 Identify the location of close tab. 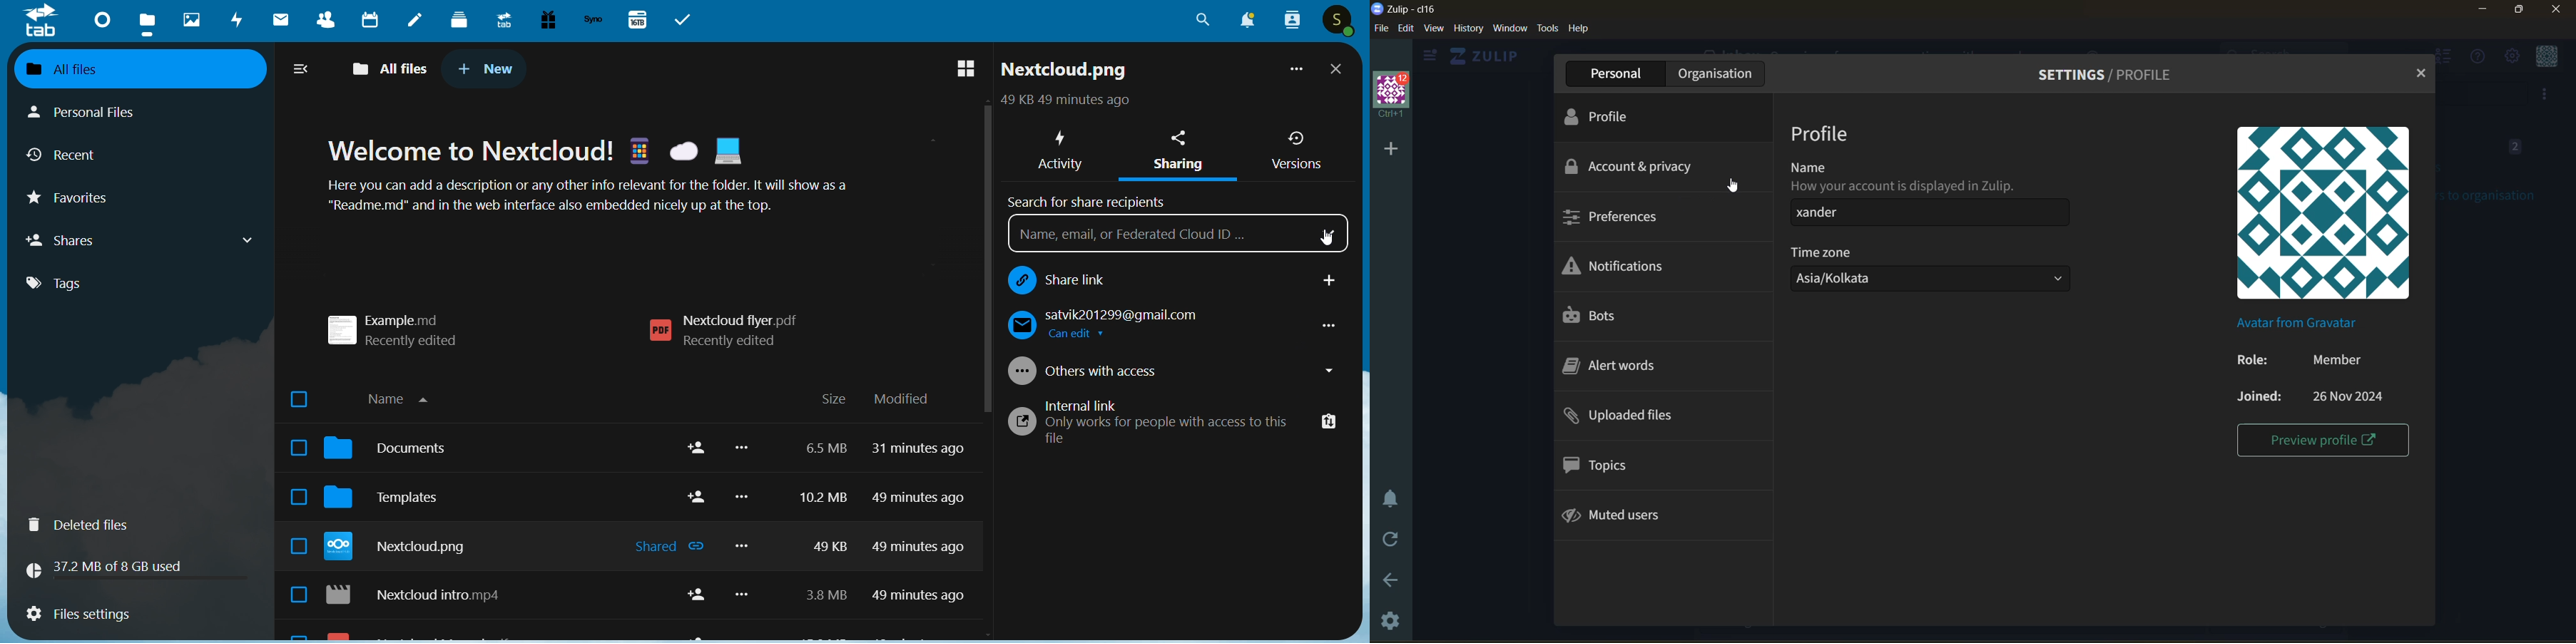
(2418, 73).